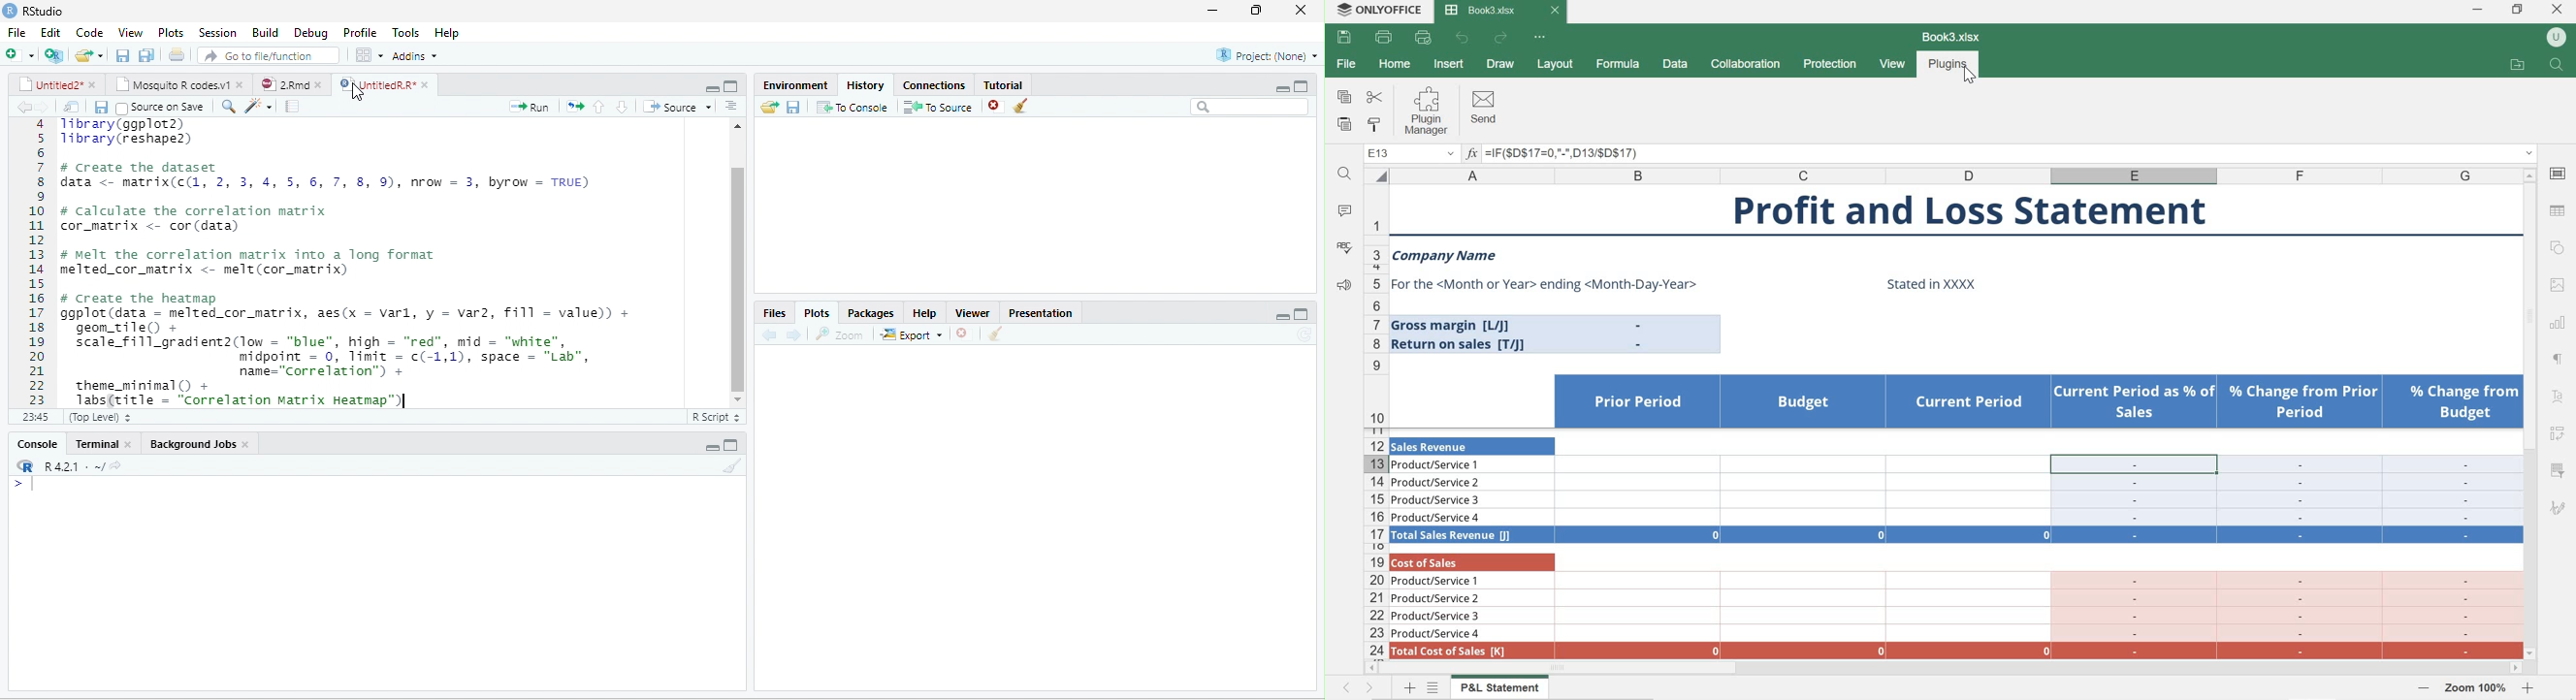  Describe the element at coordinates (1260, 11) in the screenshot. I see `maximize` at that location.